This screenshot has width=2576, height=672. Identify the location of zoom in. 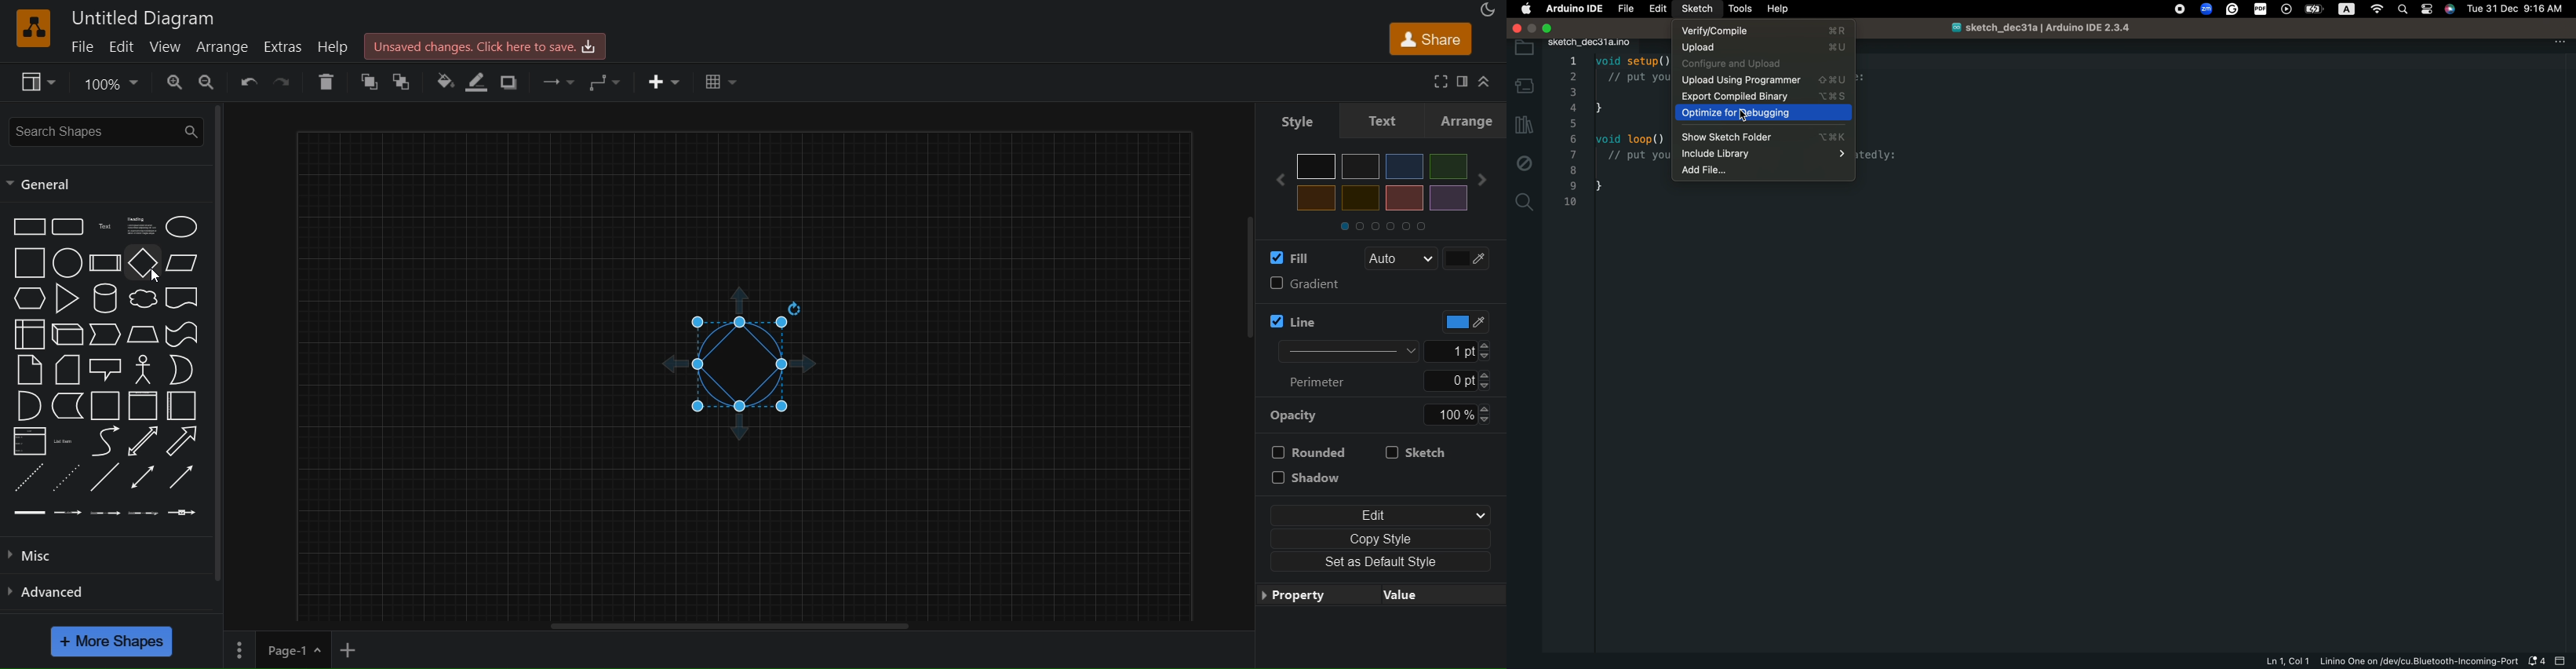
(174, 82).